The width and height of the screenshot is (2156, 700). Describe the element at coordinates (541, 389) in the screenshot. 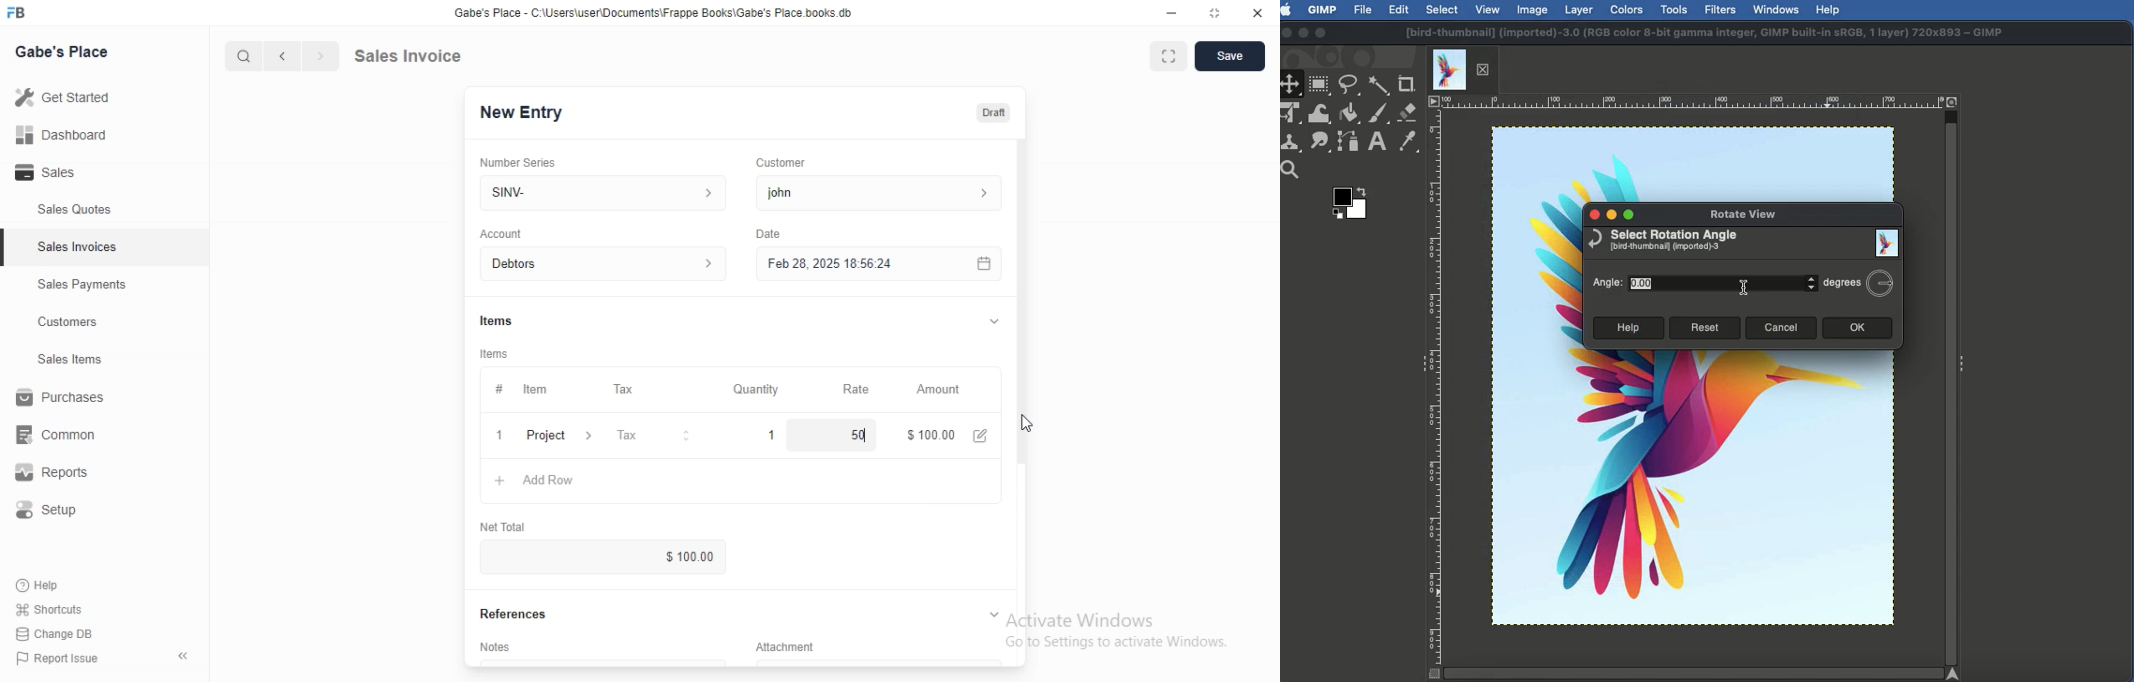

I see `tem` at that location.